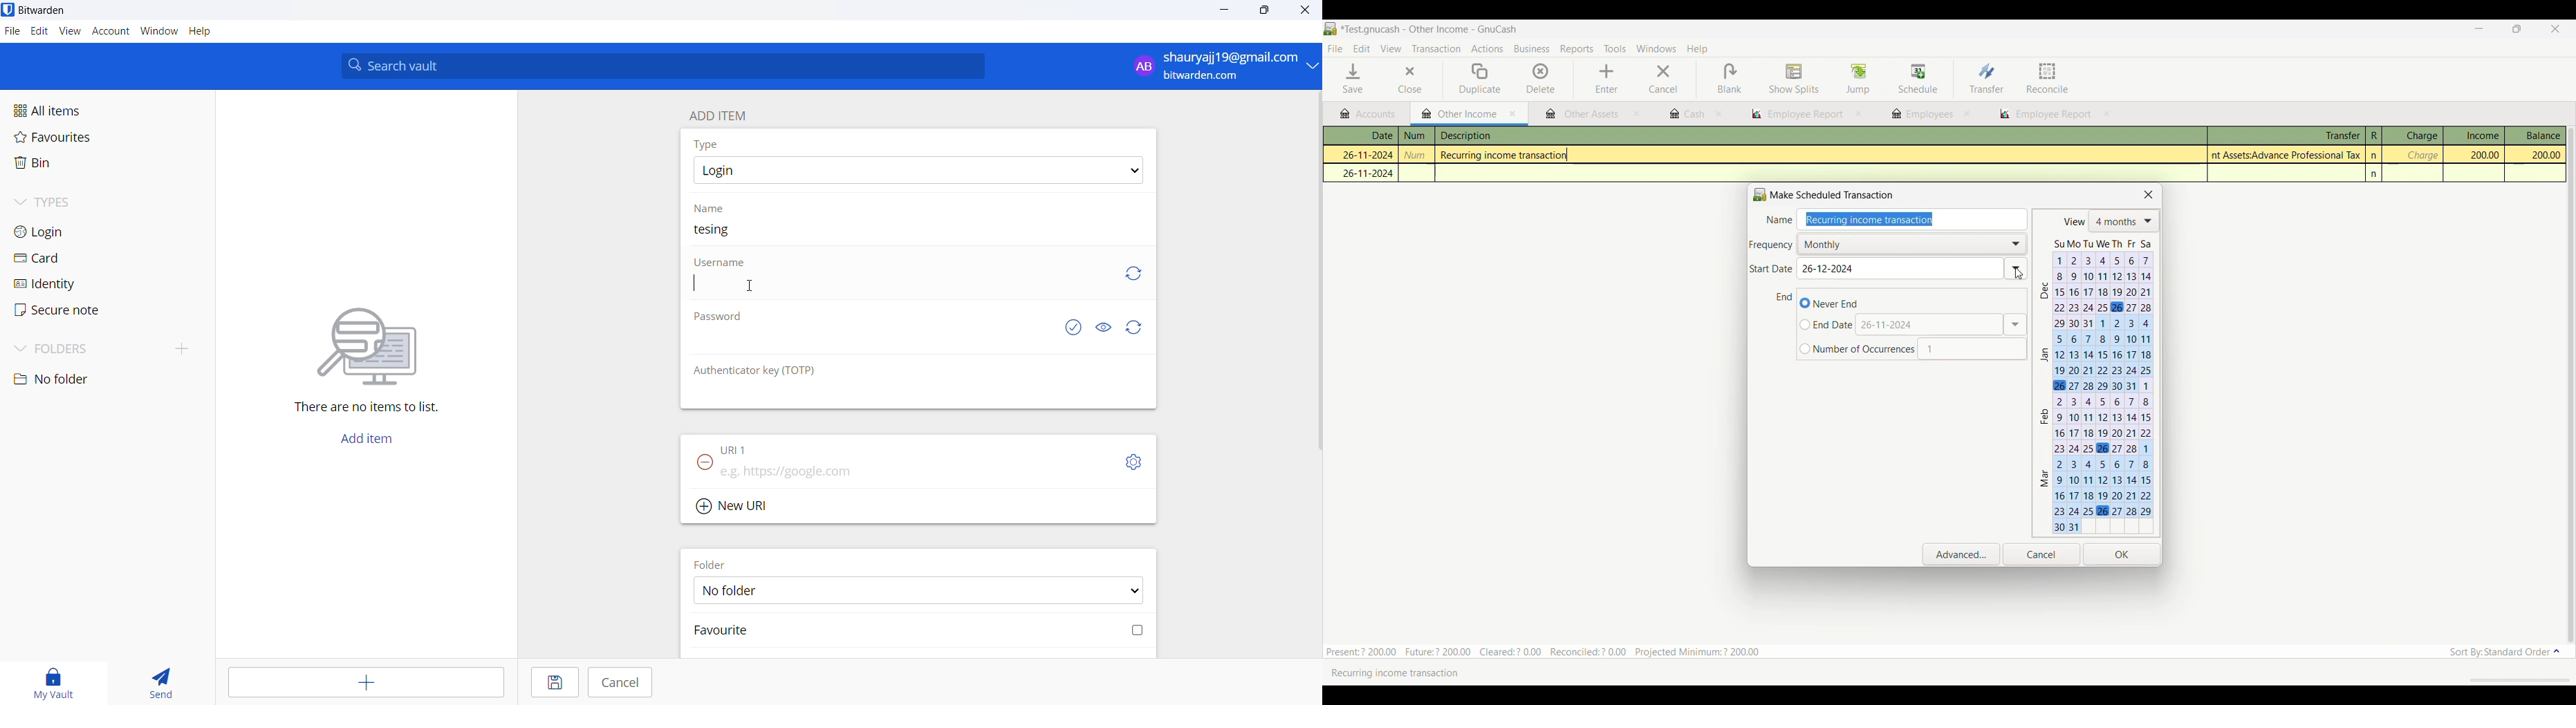  Describe the element at coordinates (553, 682) in the screenshot. I see `save` at that location.